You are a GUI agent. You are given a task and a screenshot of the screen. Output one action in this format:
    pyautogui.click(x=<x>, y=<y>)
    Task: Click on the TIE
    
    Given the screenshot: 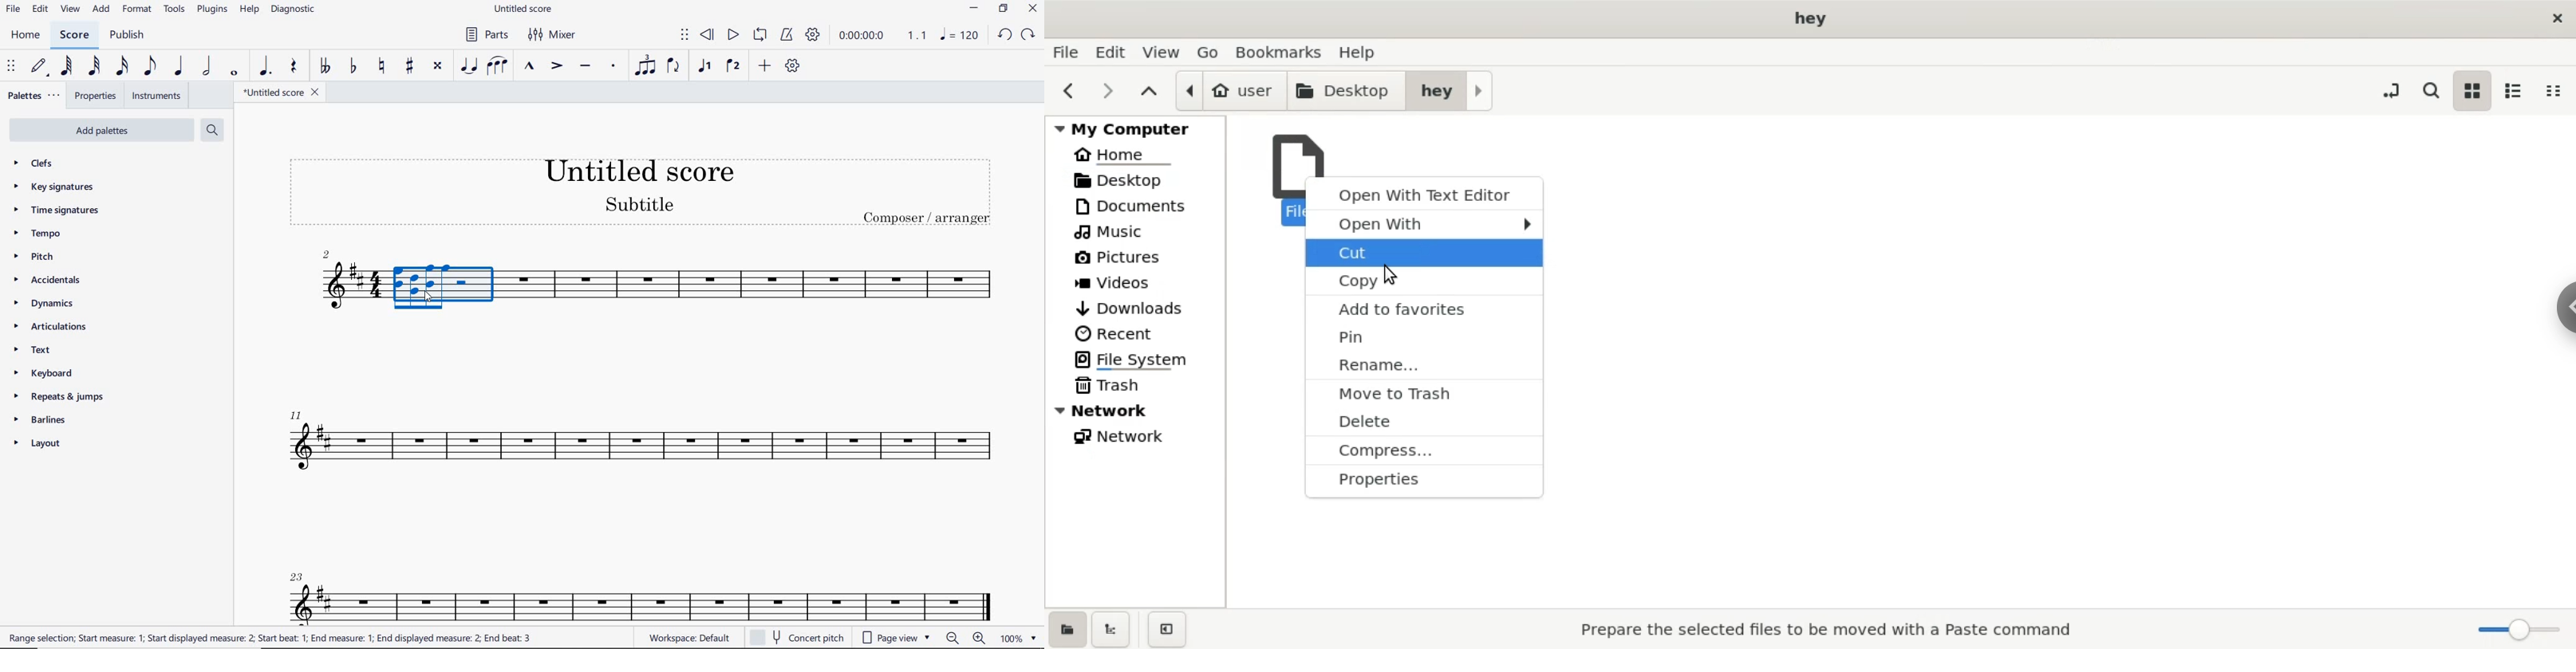 What is the action you would take?
    pyautogui.click(x=469, y=65)
    